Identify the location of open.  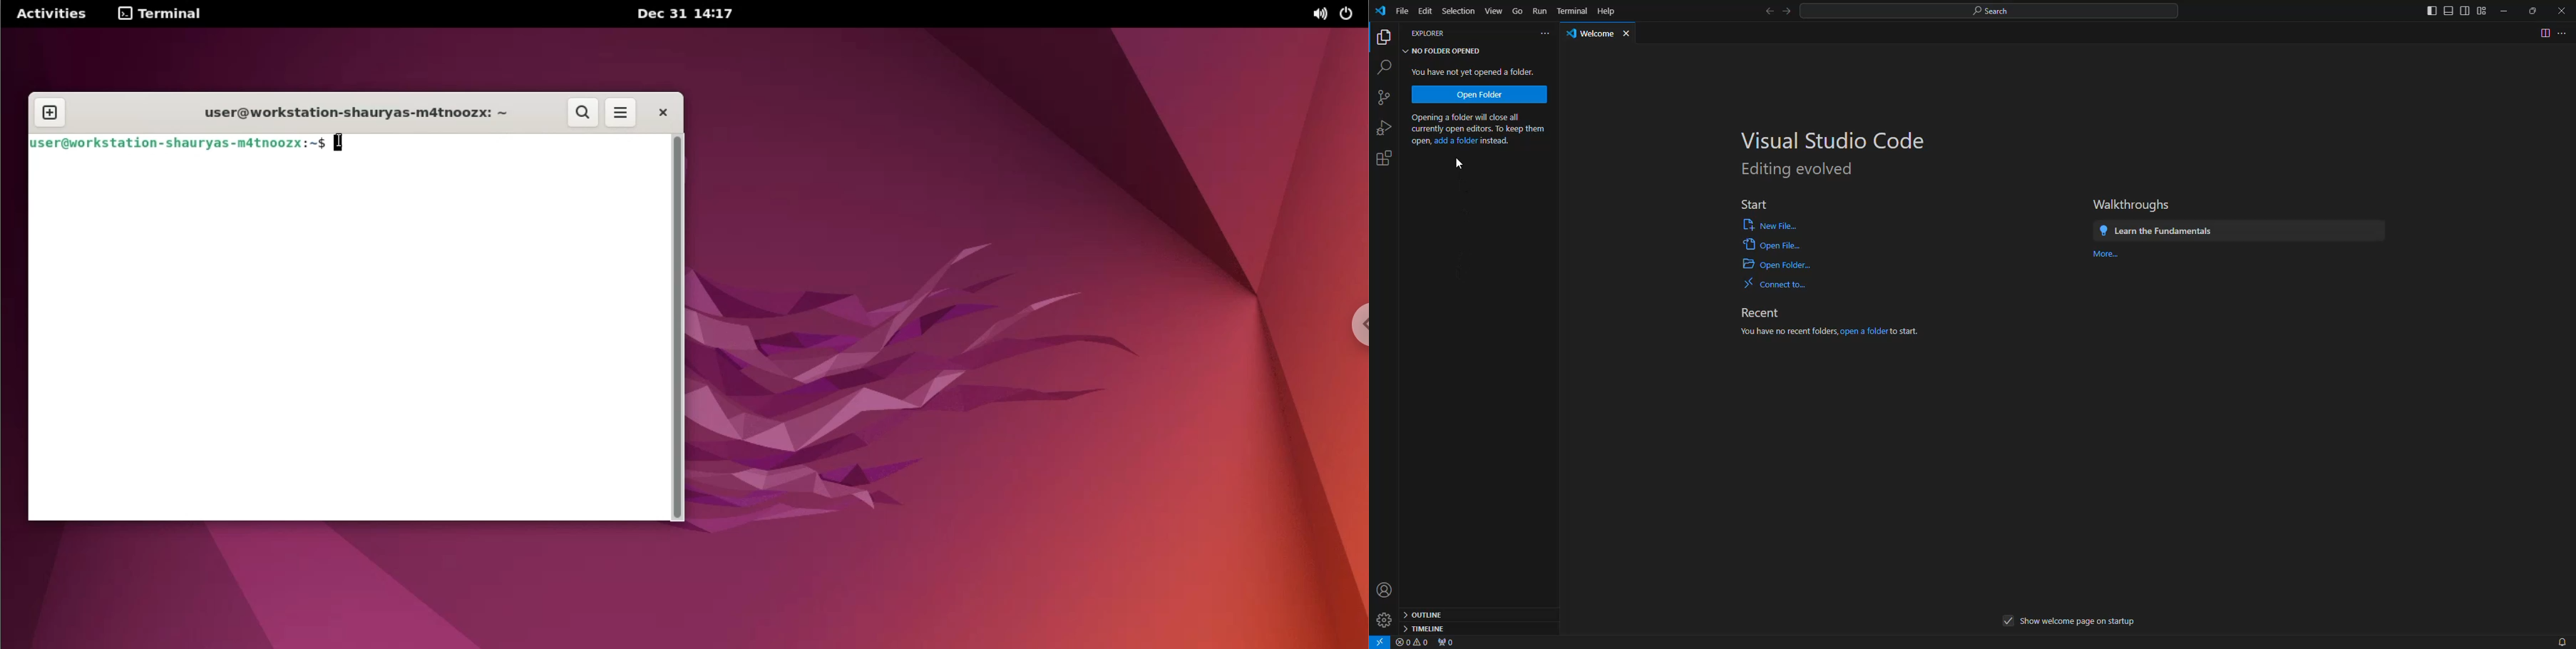
(1419, 141).